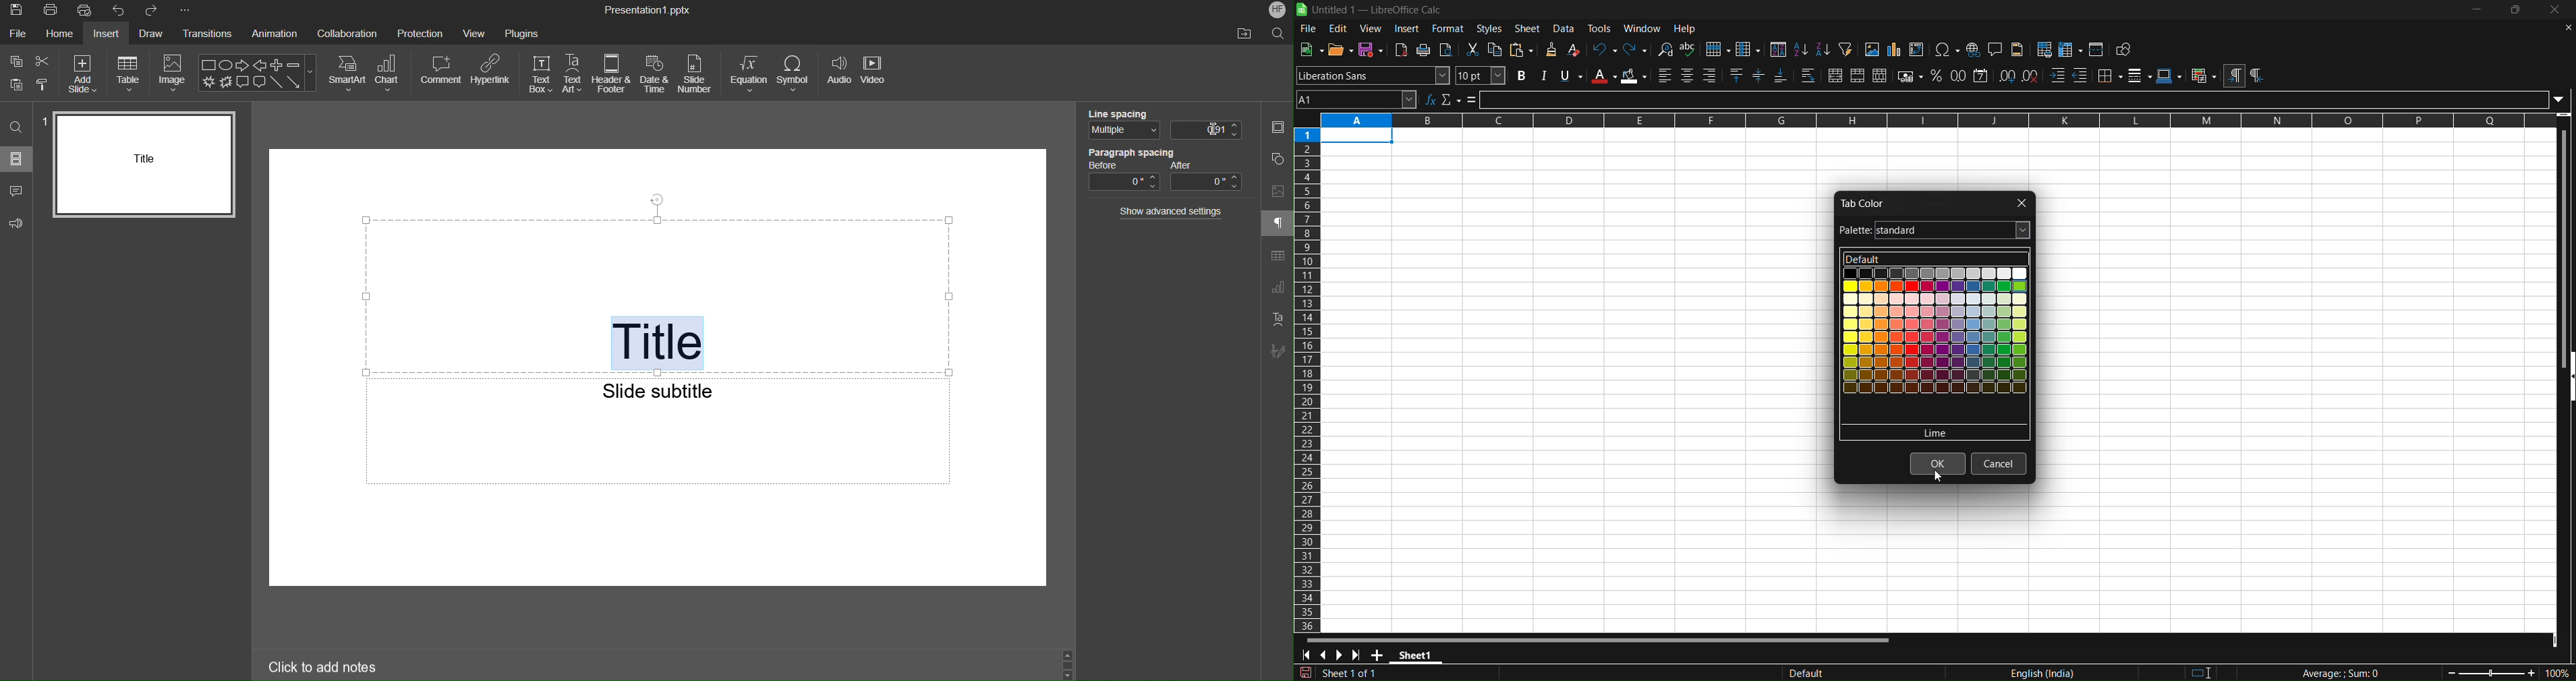 This screenshot has height=700, width=2576. Describe the element at coordinates (1173, 212) in the screenshot. I see `Show advanced settings` at that location.